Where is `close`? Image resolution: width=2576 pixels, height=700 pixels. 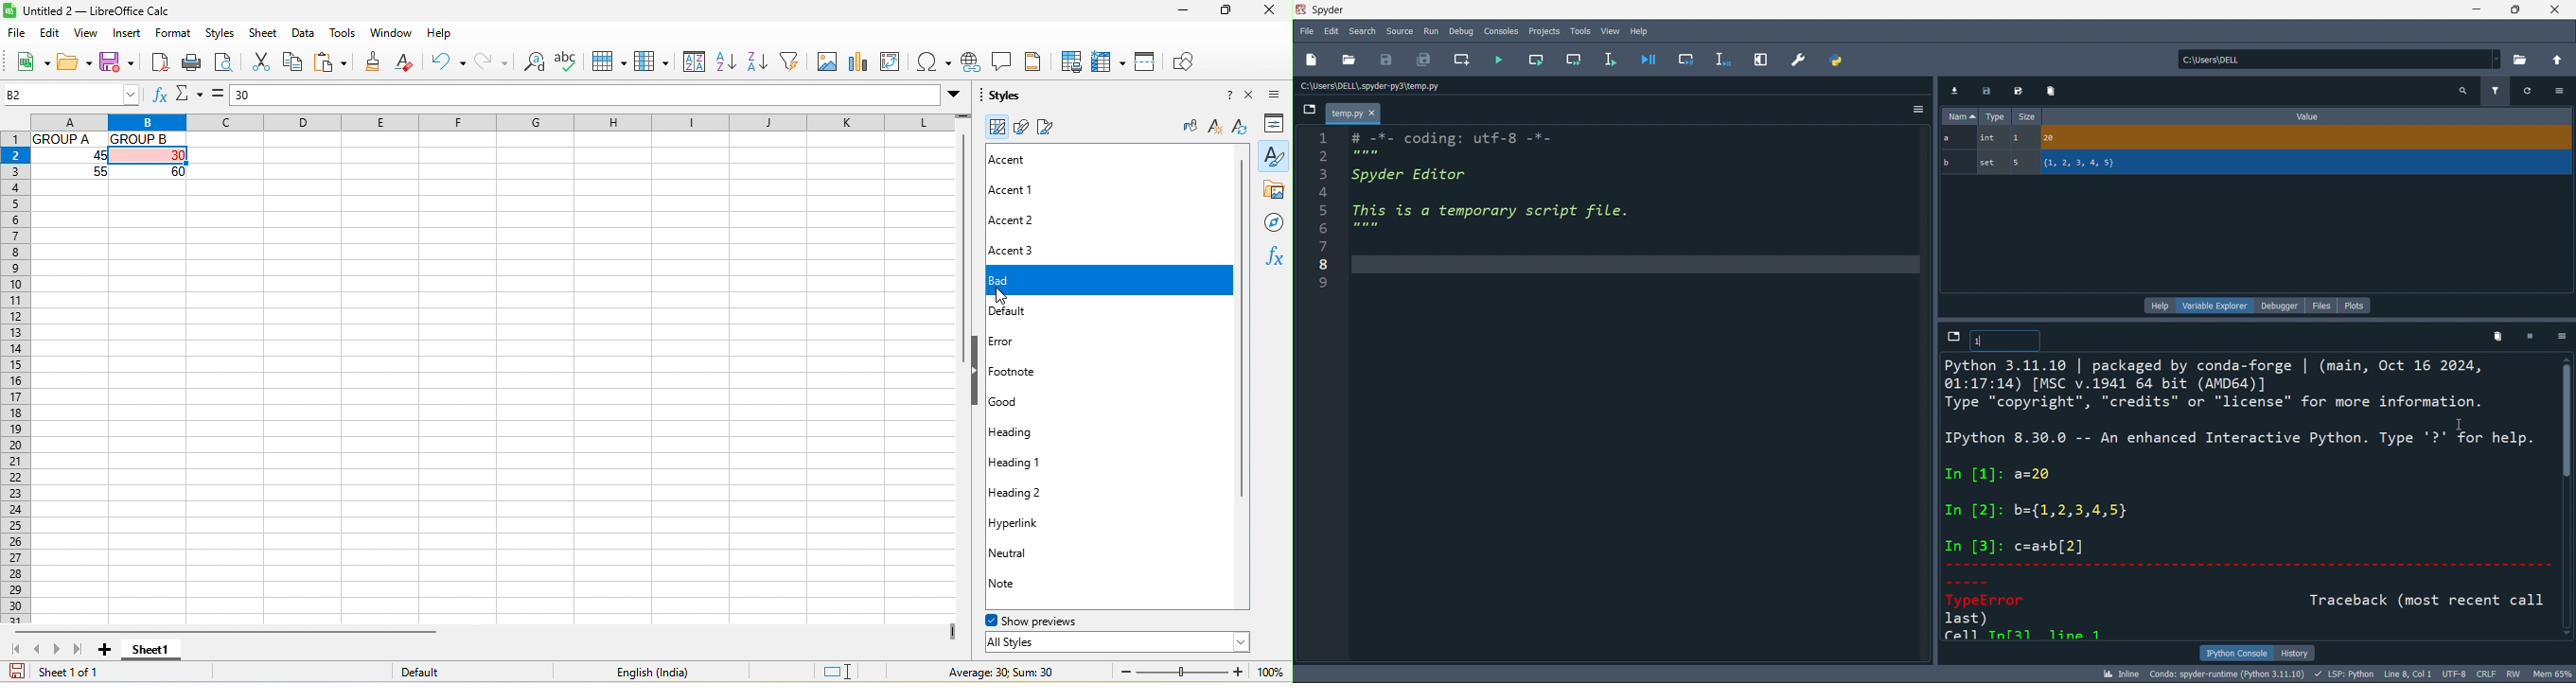 close is located at coordinates (1274, 11).